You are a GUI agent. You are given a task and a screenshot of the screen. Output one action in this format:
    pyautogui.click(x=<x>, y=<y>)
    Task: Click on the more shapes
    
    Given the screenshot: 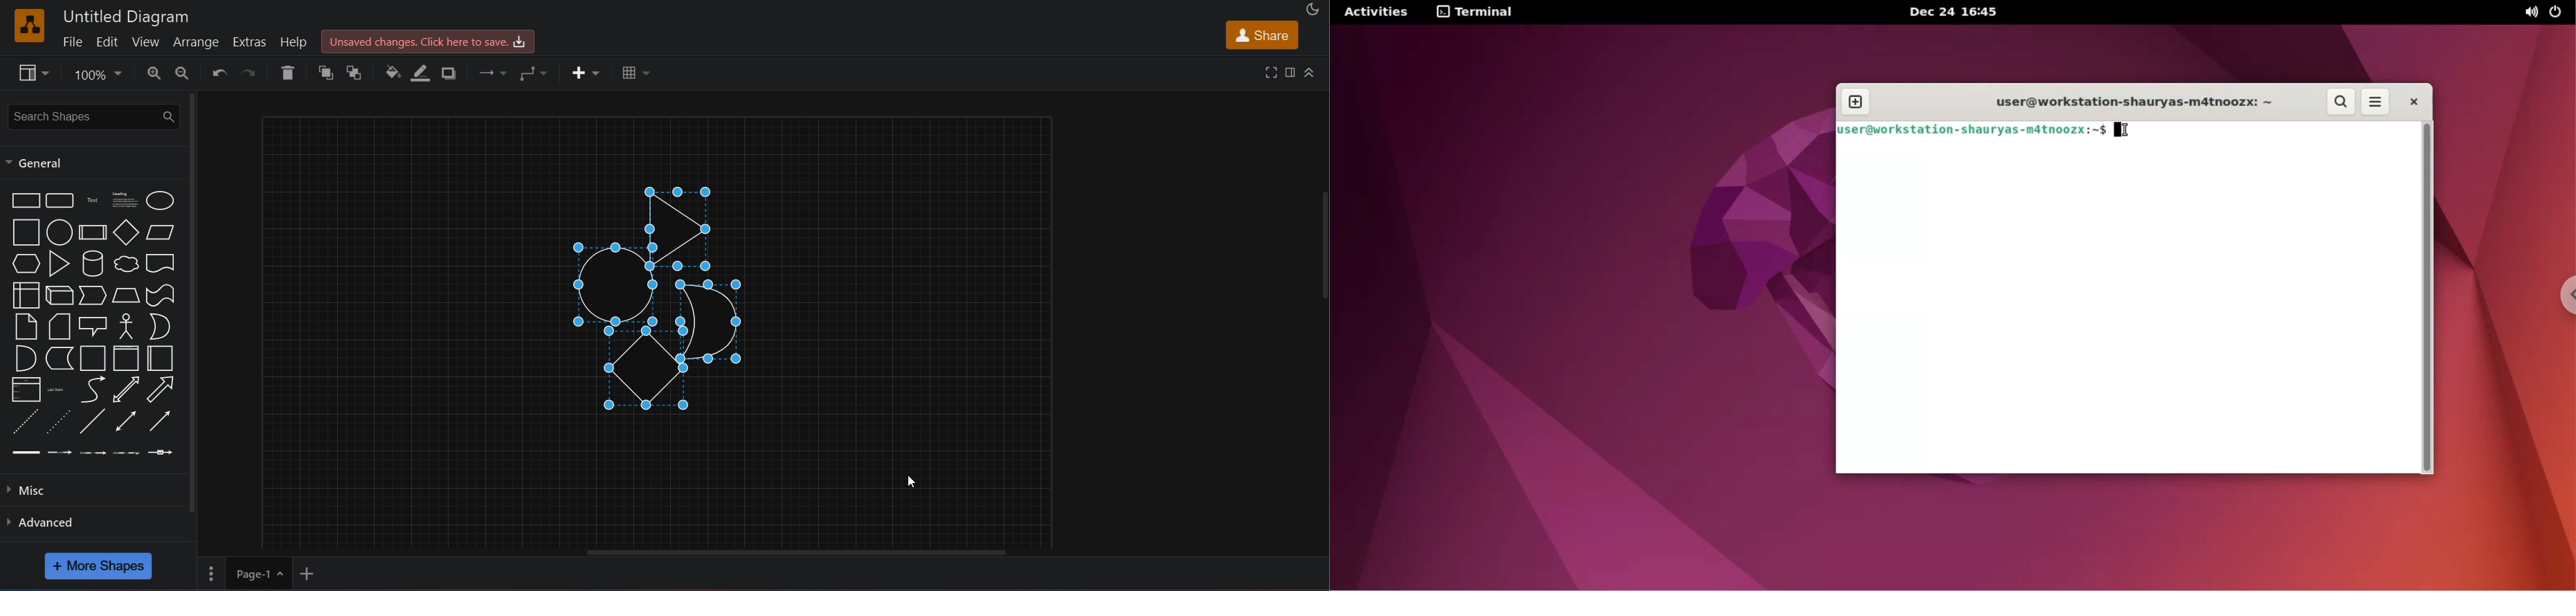 What is the action you would take?
    pyautogui.click(x=98, y=565)
    